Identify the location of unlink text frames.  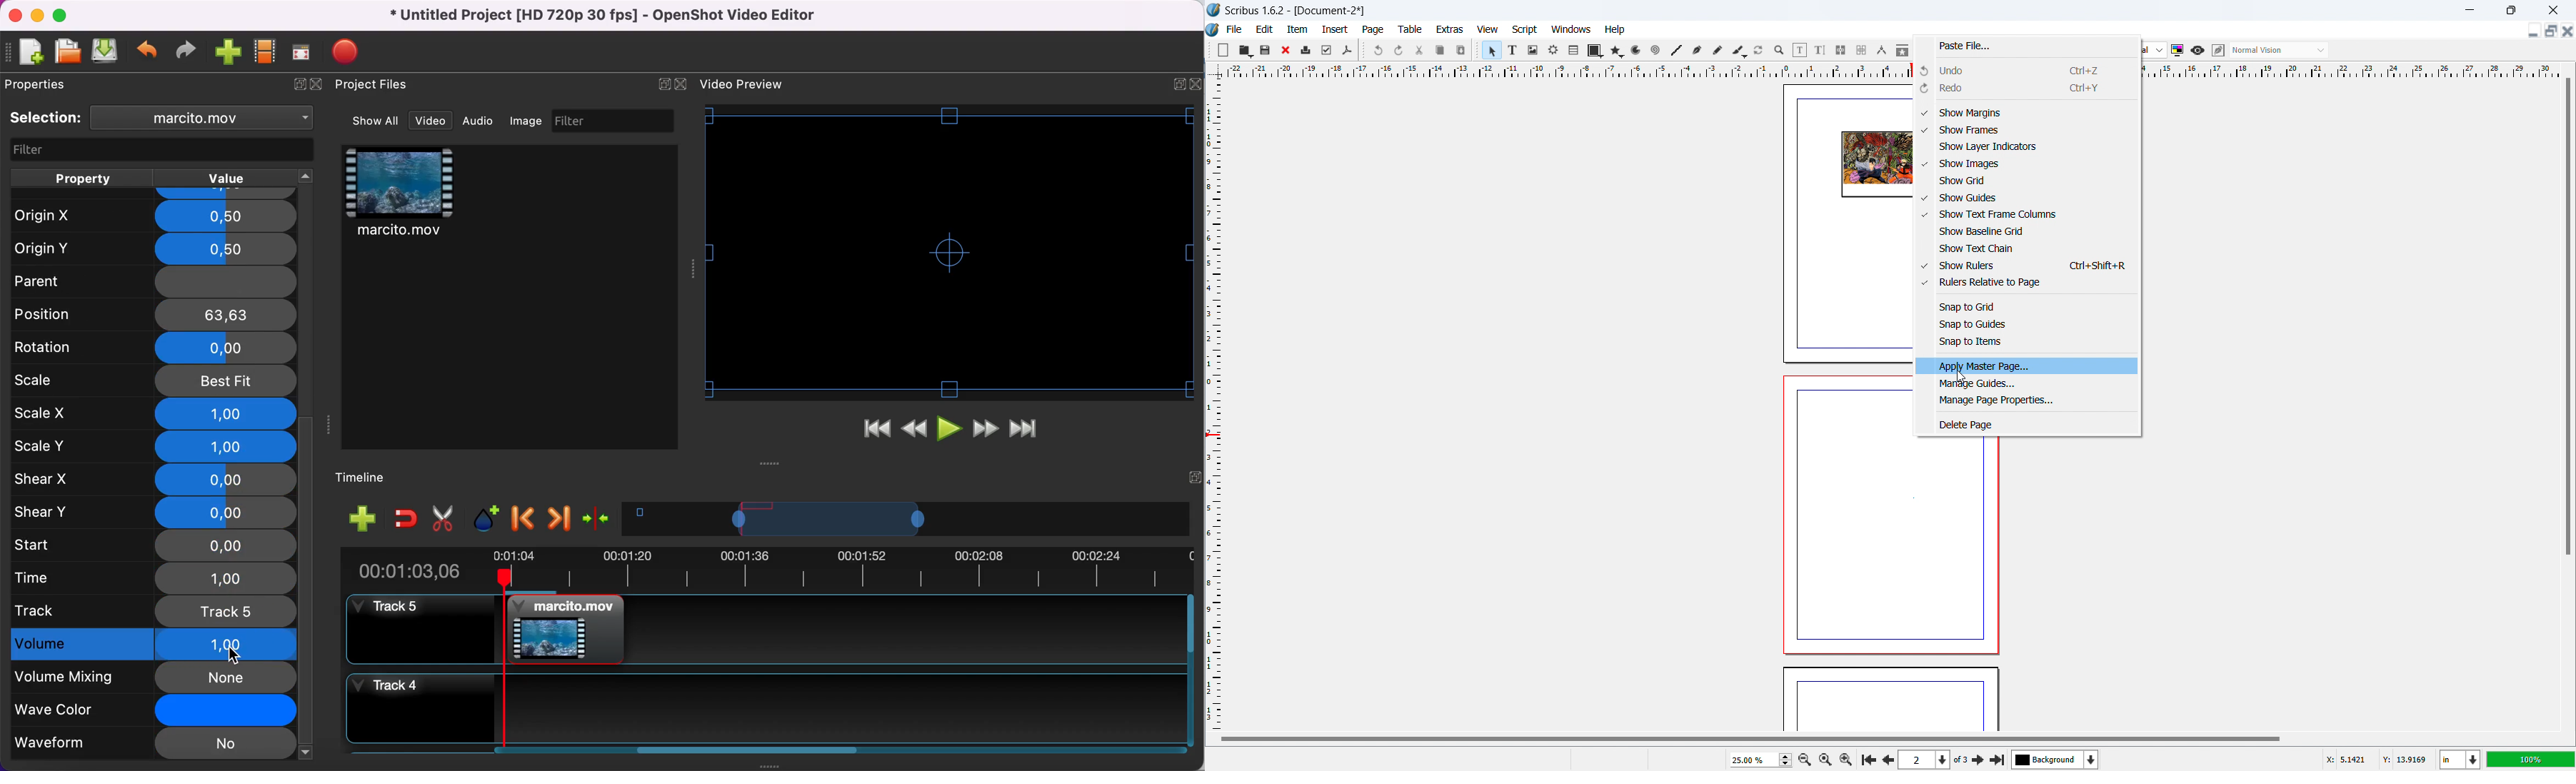
(1861, 51).